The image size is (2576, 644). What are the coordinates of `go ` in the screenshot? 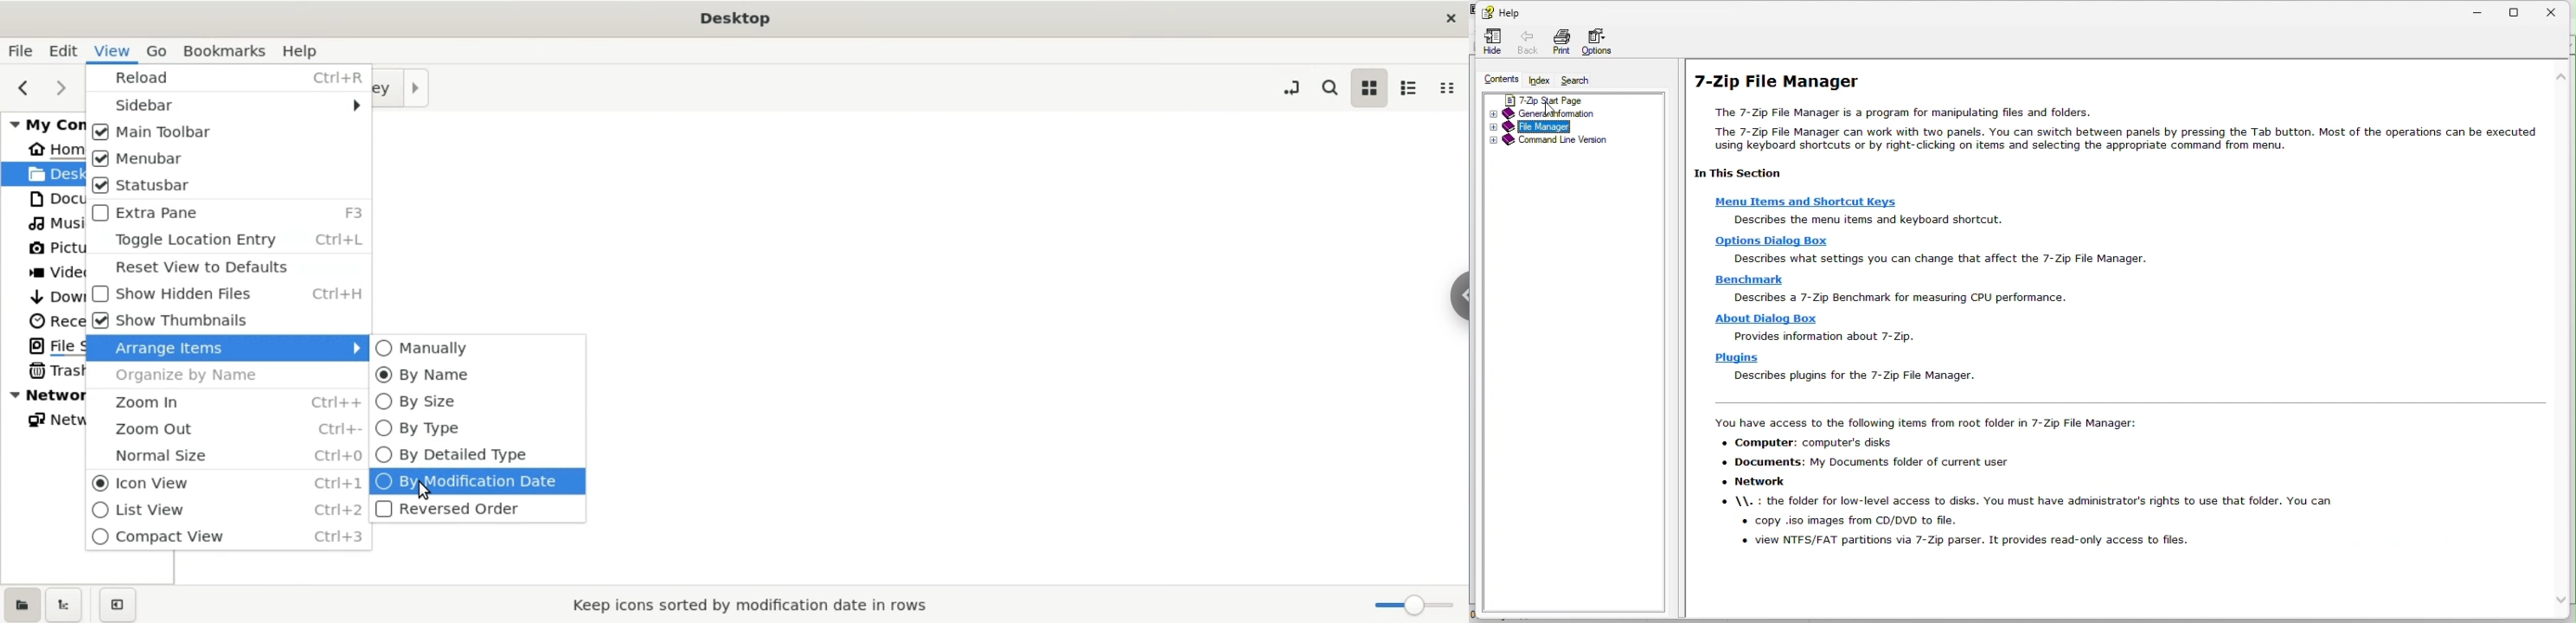 It's located at (161, 51).